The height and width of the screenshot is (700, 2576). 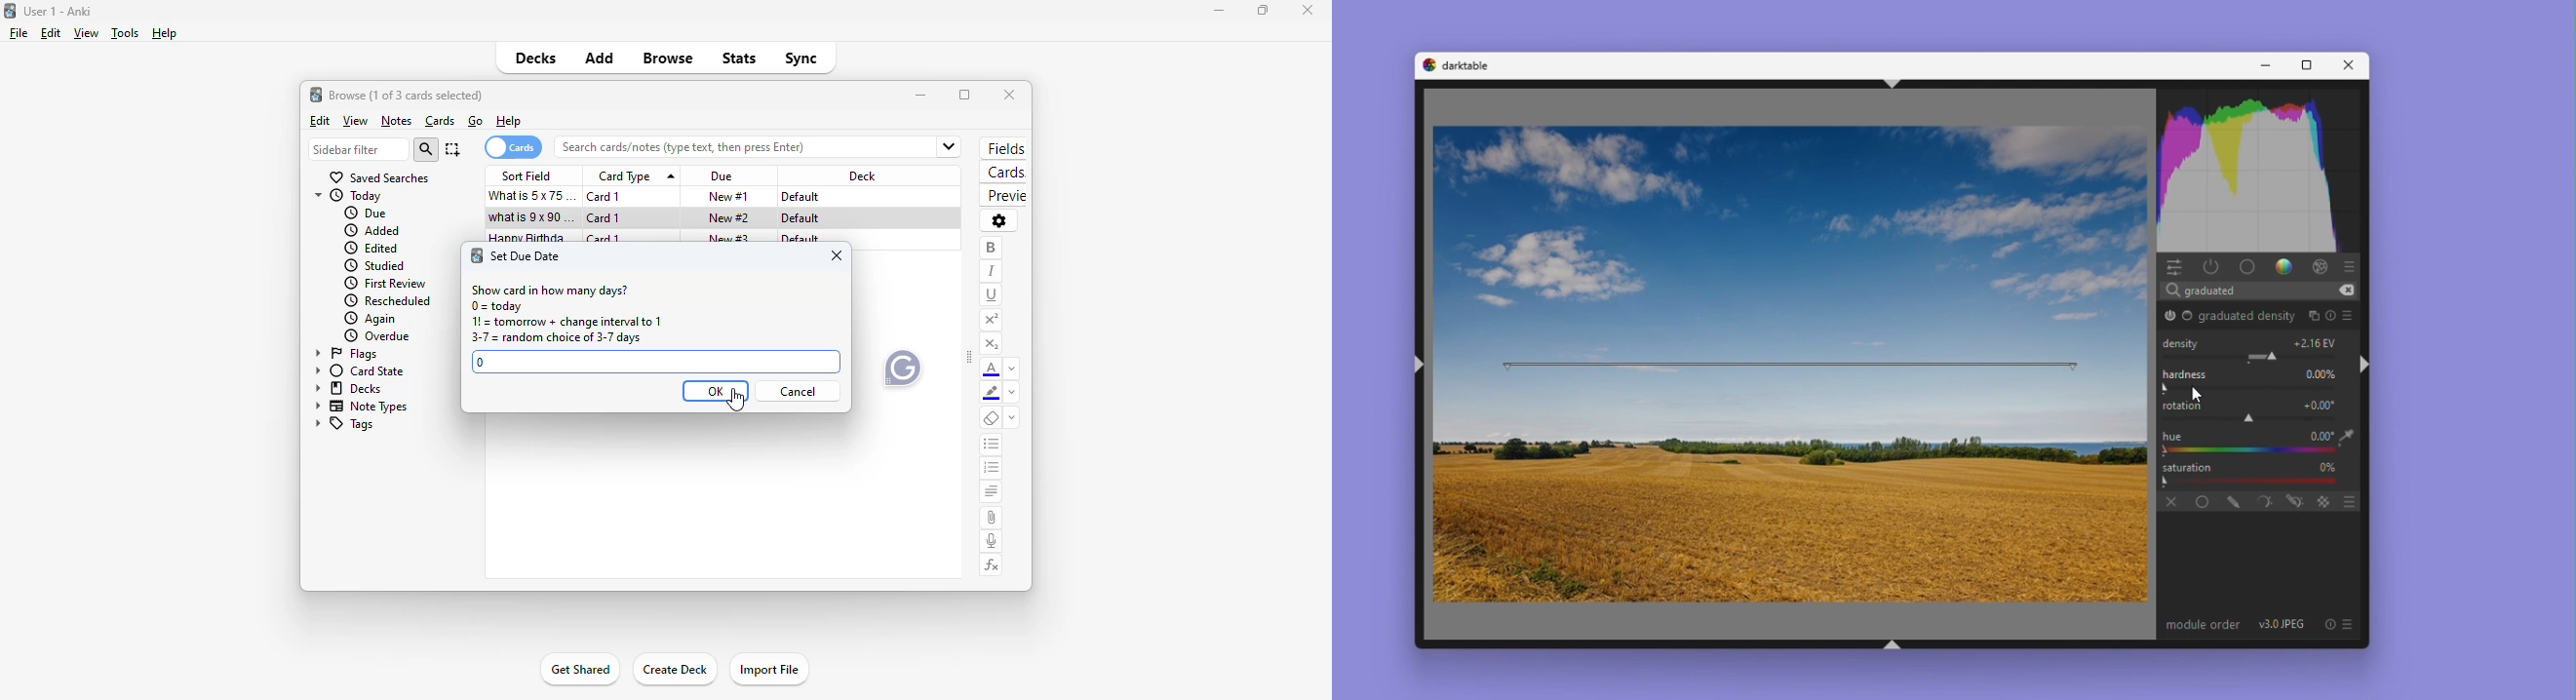 What do you see at coordinates (721, 176) in the screenshot?
I see `due` at bounding box center [721, 176].